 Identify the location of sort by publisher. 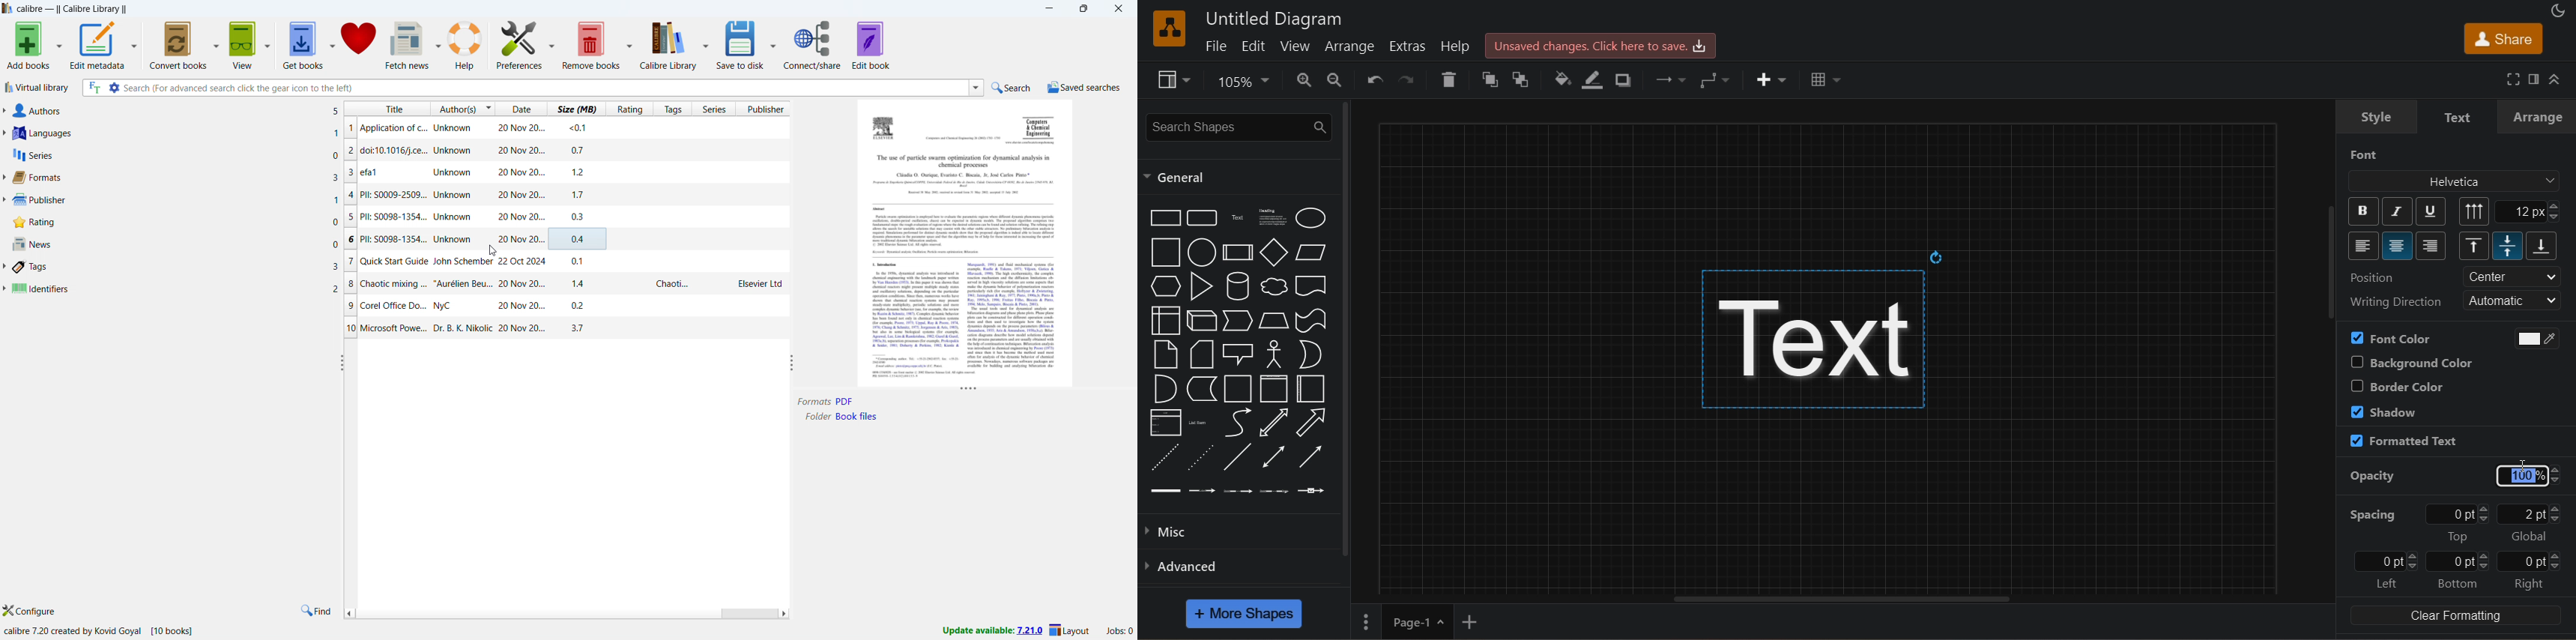
(764, 109).